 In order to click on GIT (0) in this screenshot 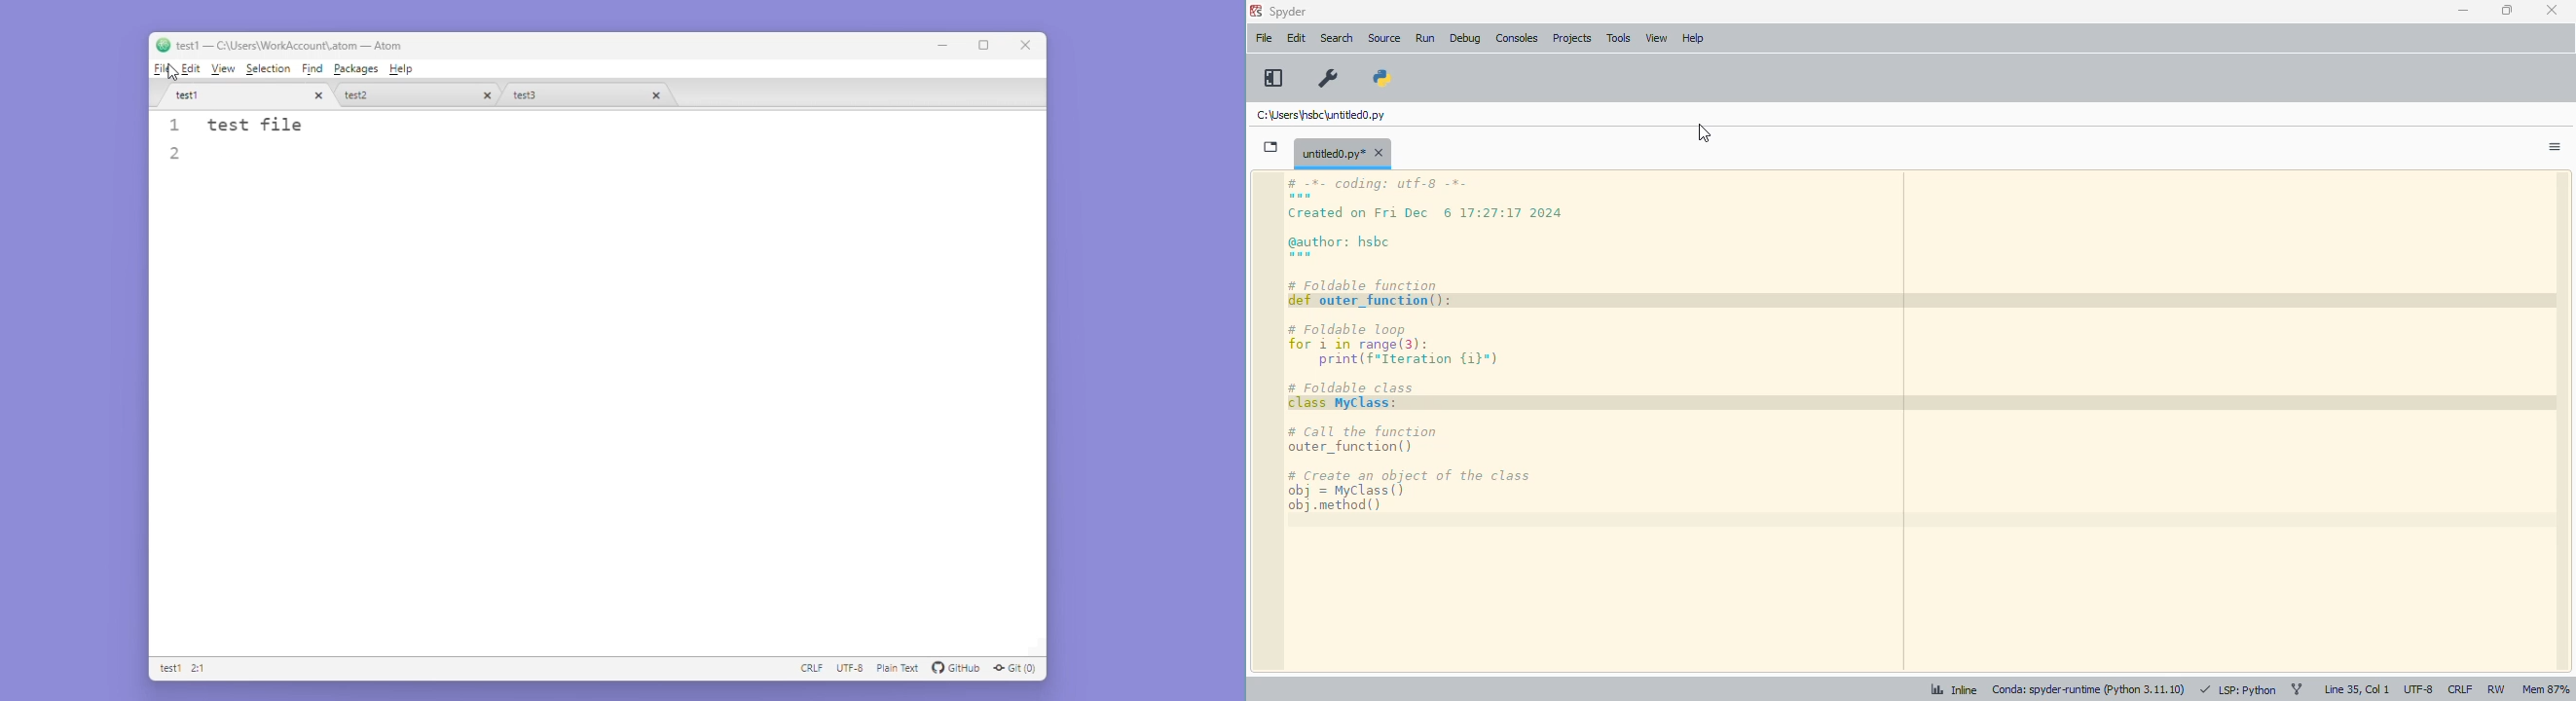, I will do `click(1018, 667)`.